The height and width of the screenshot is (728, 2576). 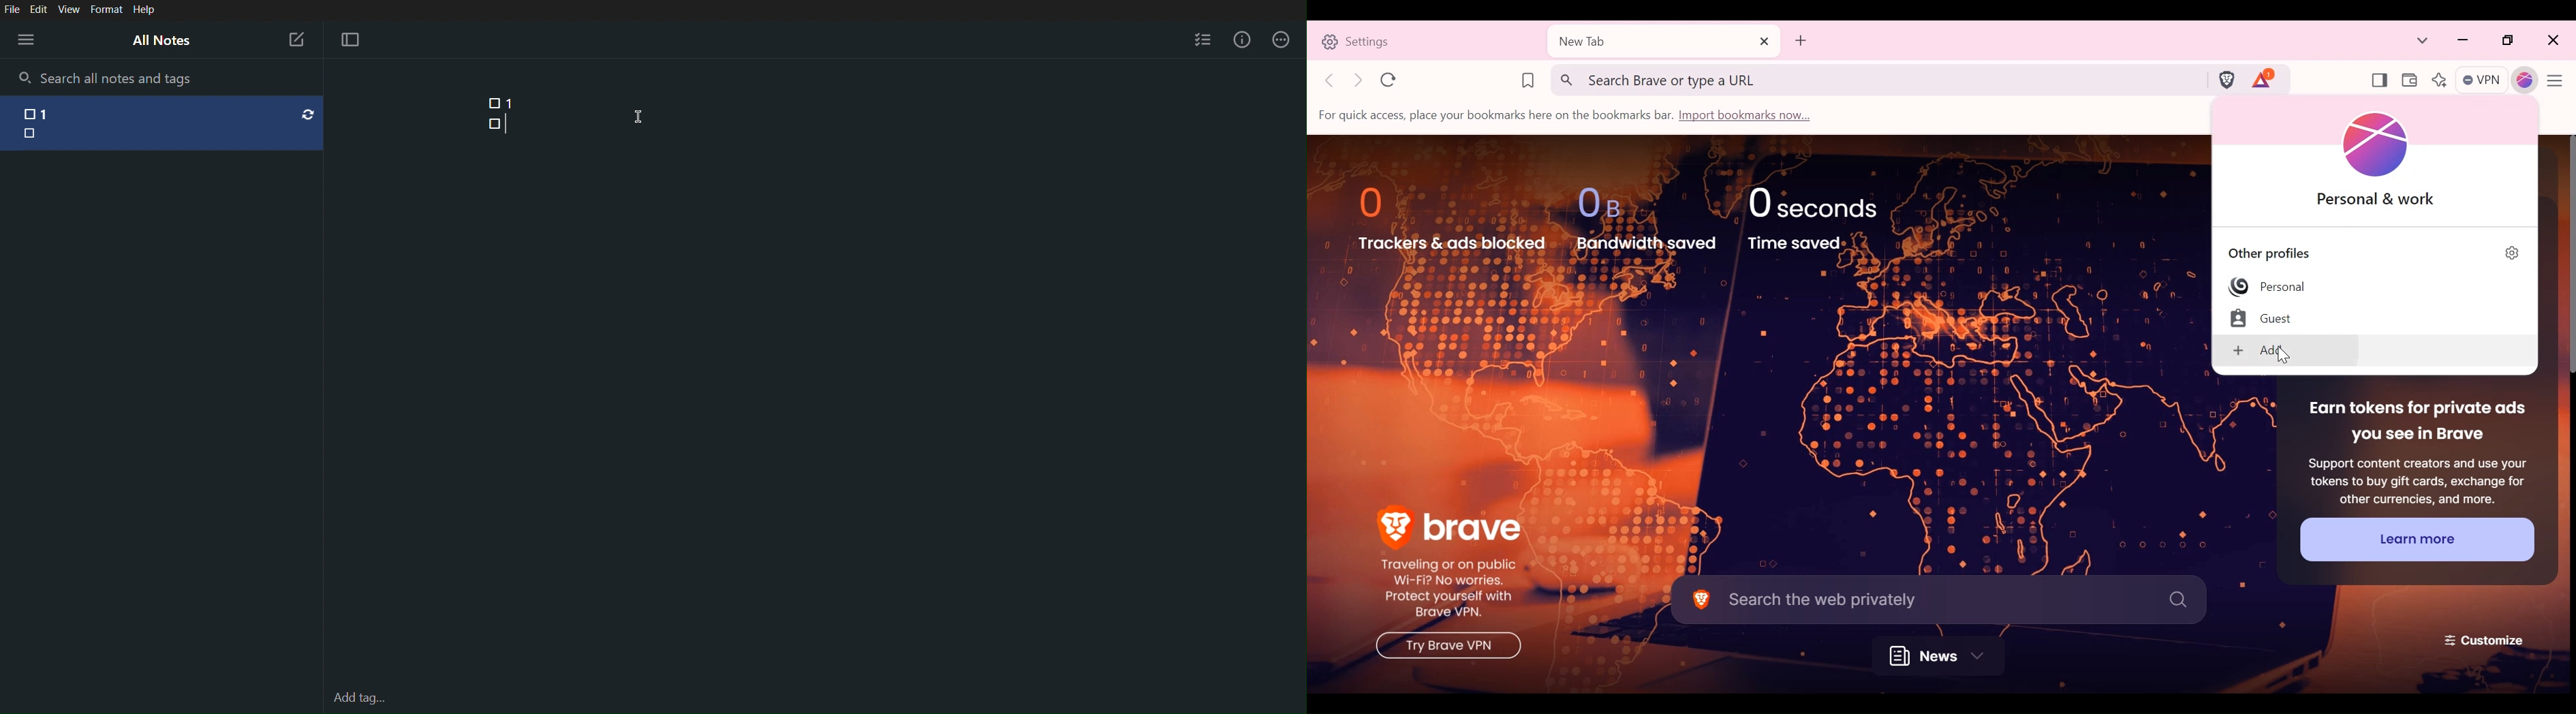 I want to click on Edit, so click(x=39, y=9).